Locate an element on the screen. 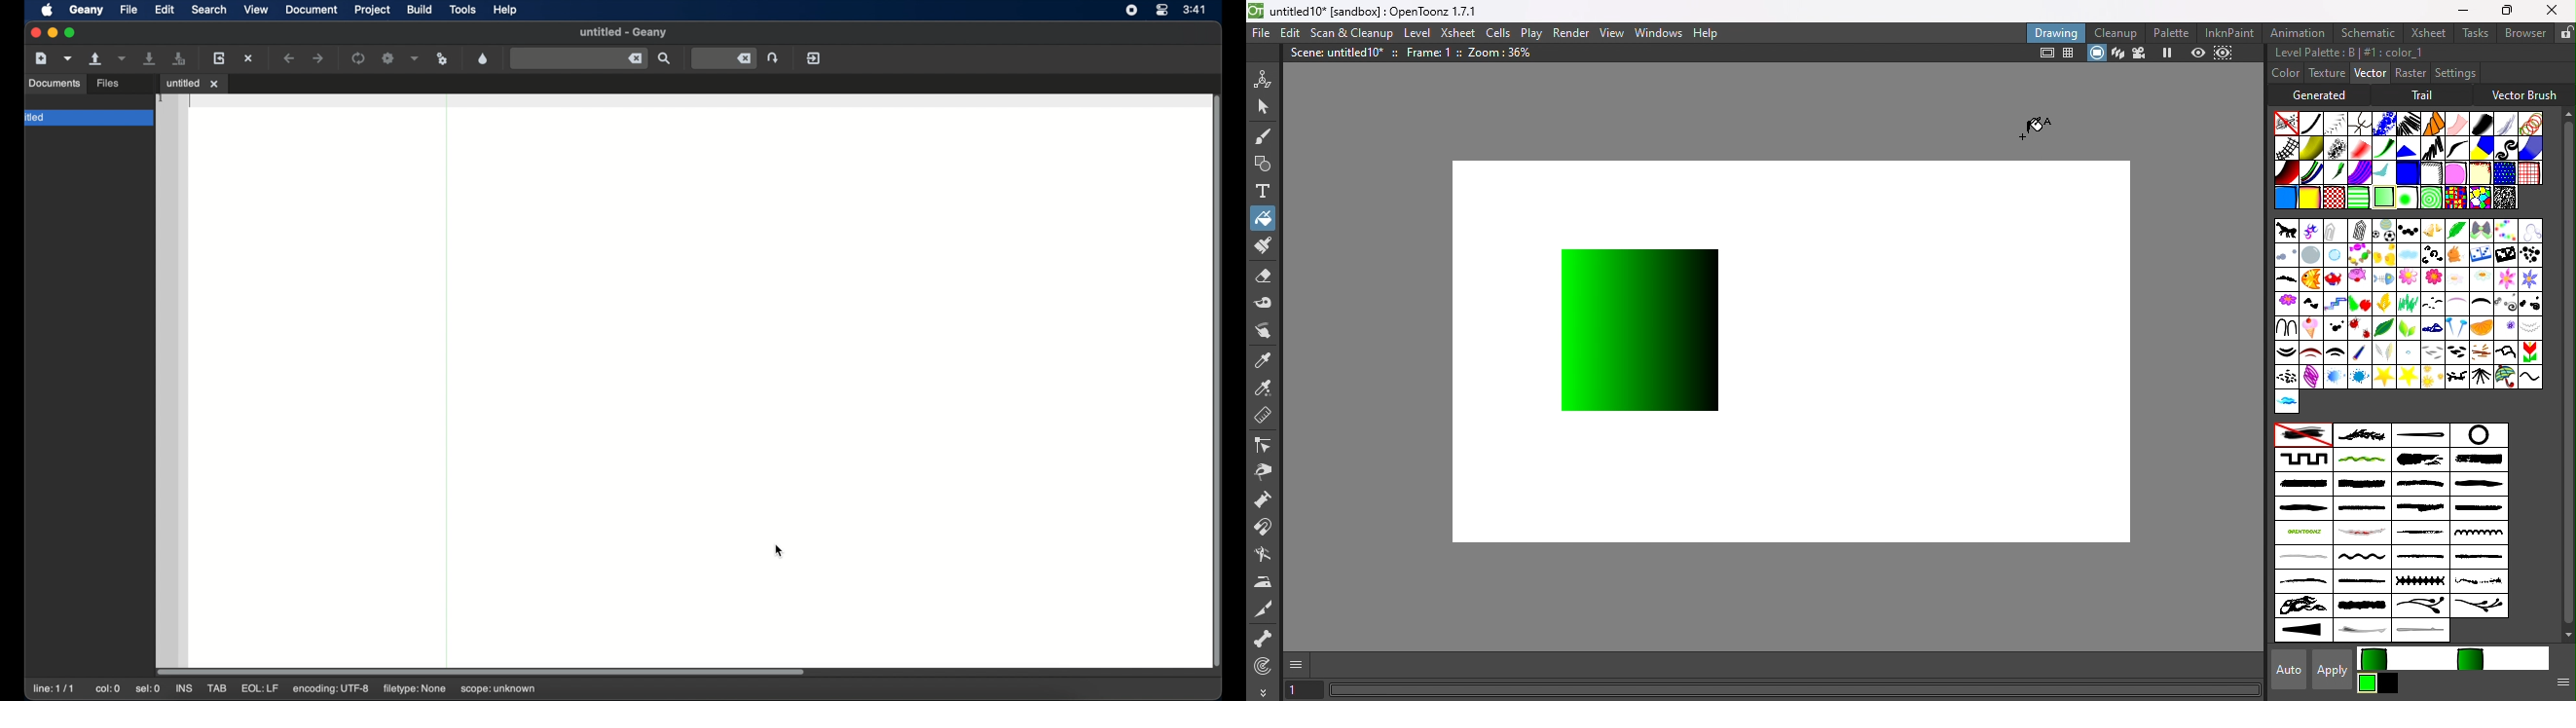 This screenshot has width=2576, height=728. Vanishing is located at coordinates (2481, 122).